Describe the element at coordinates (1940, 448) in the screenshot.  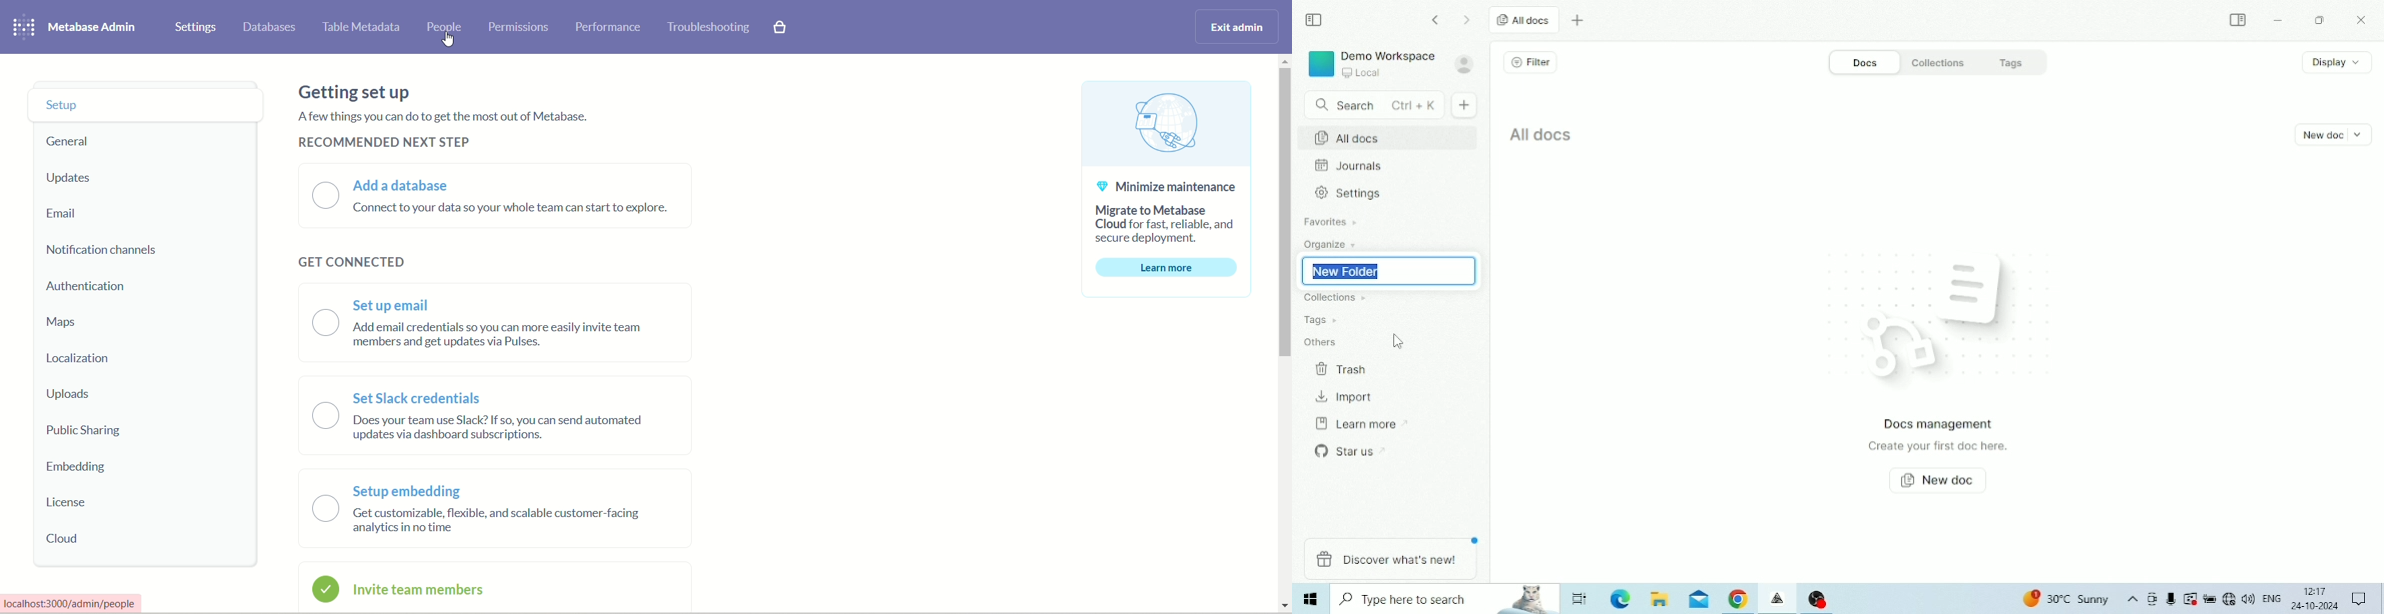
I see `Create your first doc here` at that location.